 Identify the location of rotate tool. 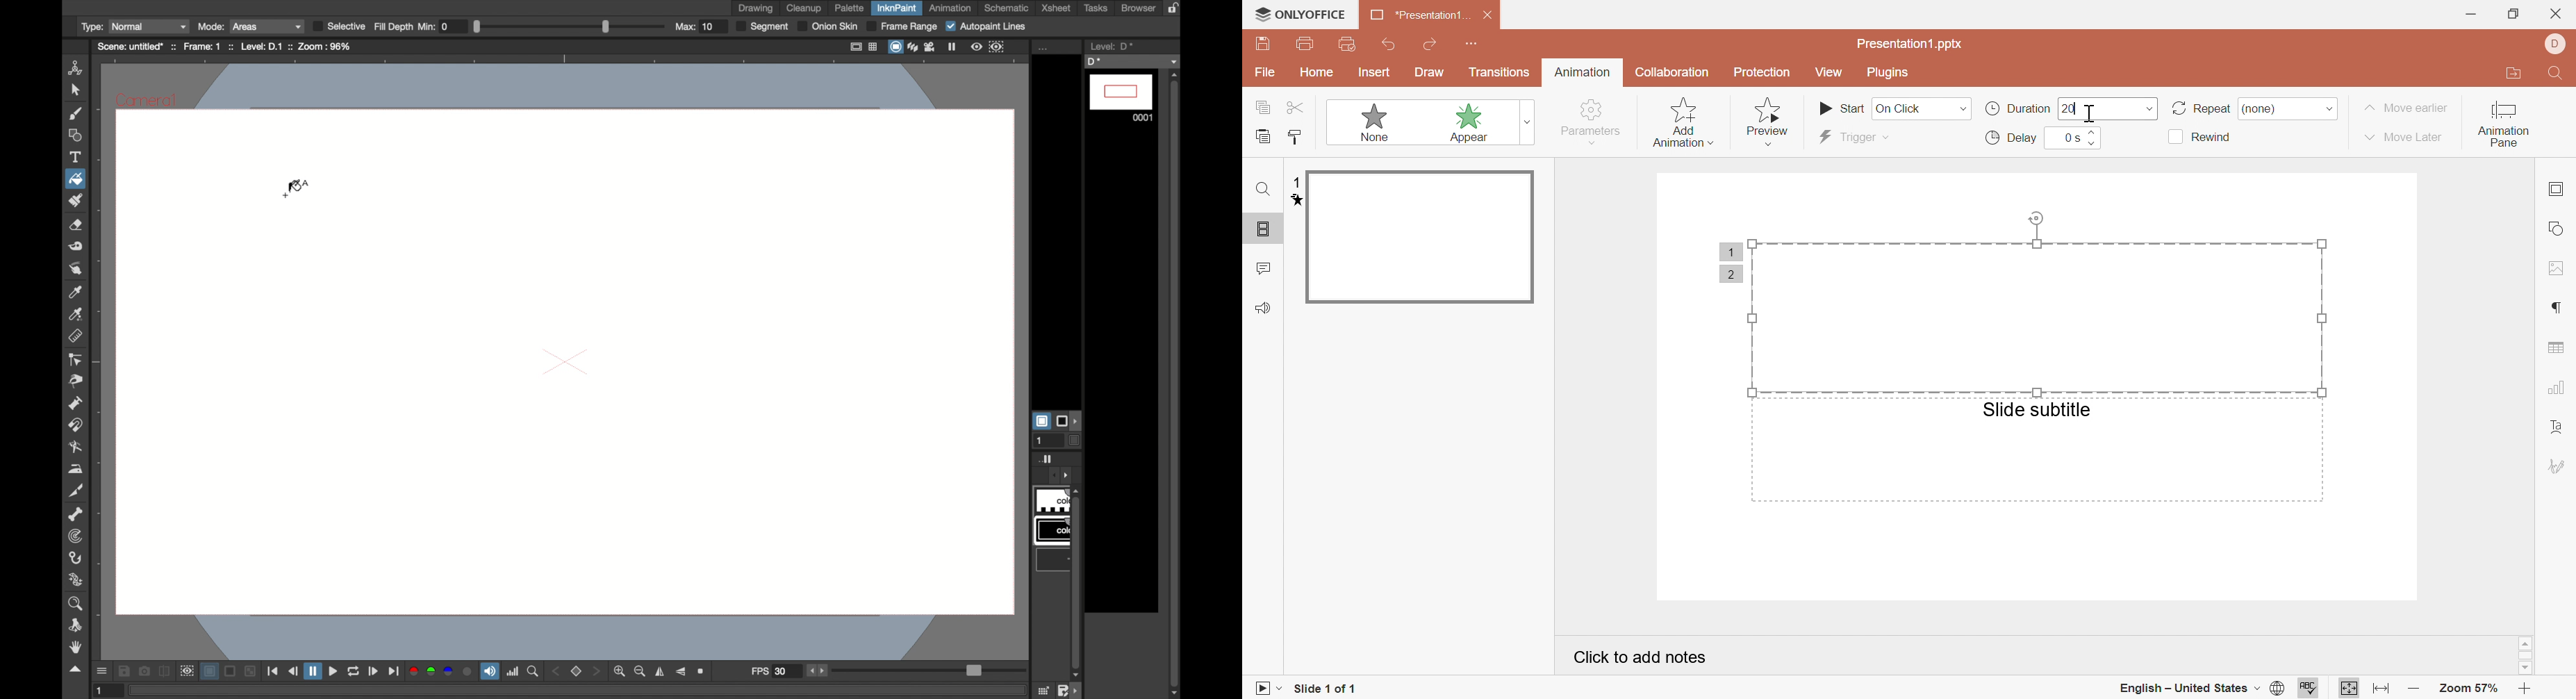
(77, 625).